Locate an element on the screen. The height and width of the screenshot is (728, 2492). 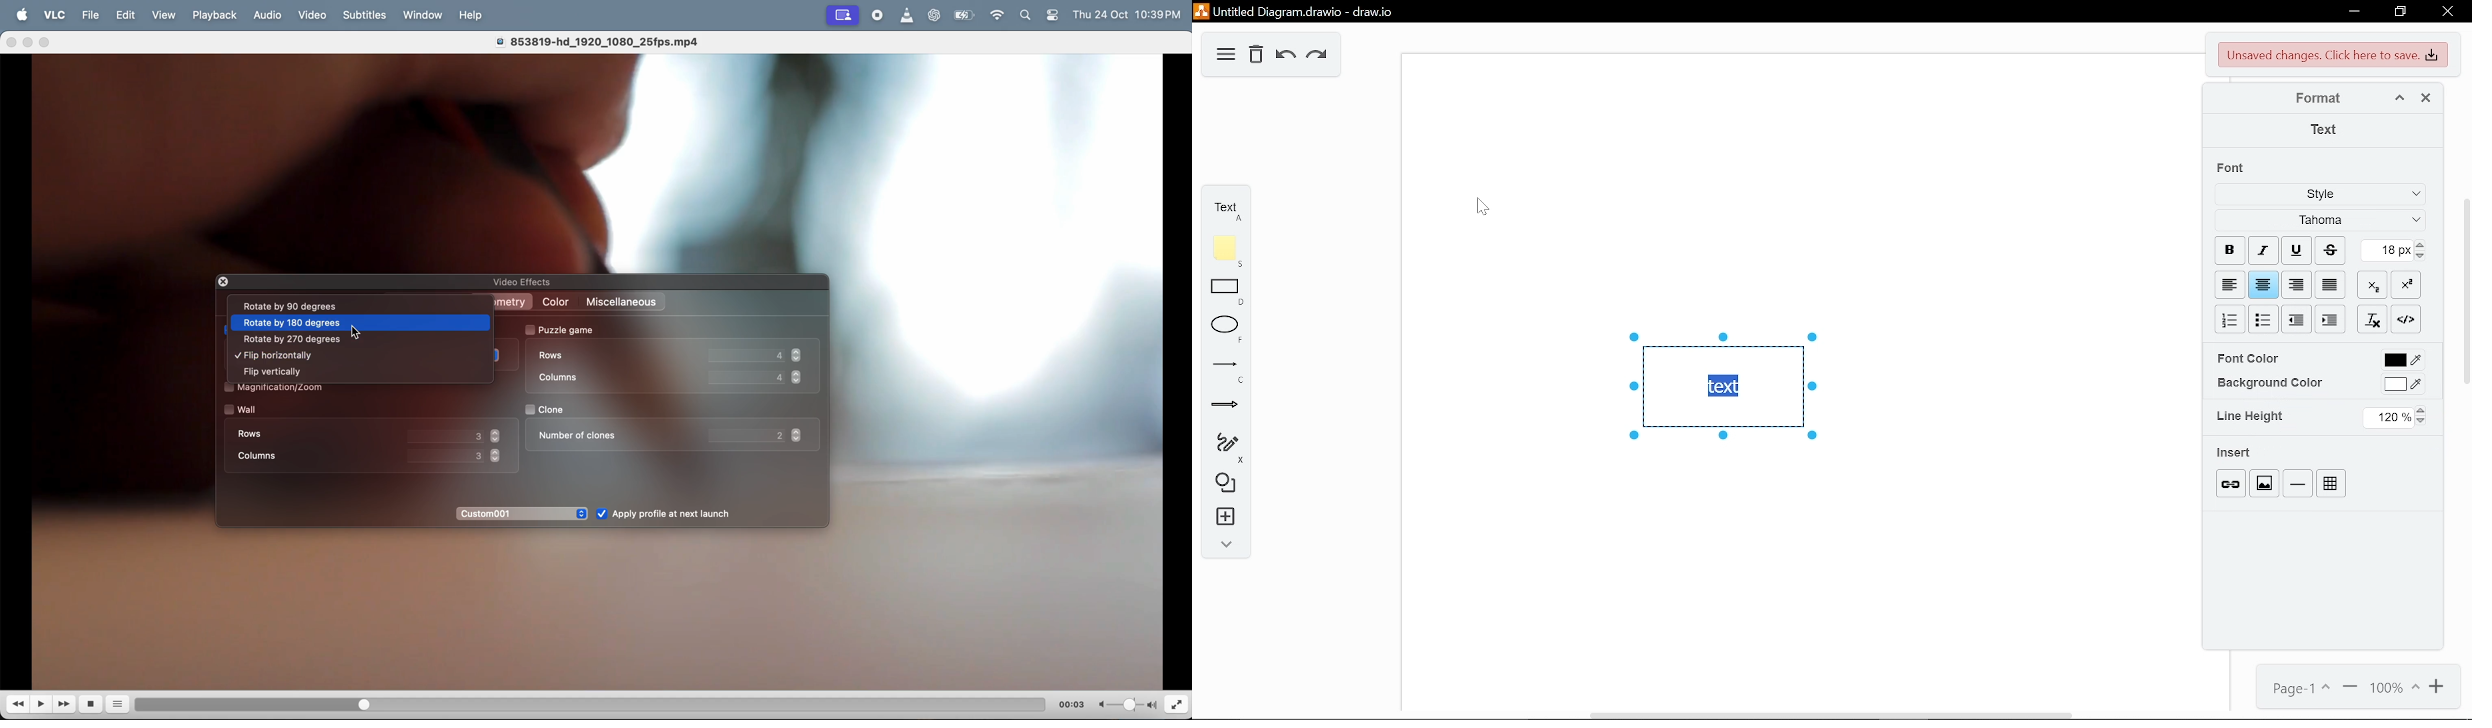
restore down is located at coordinates (2402, 12).